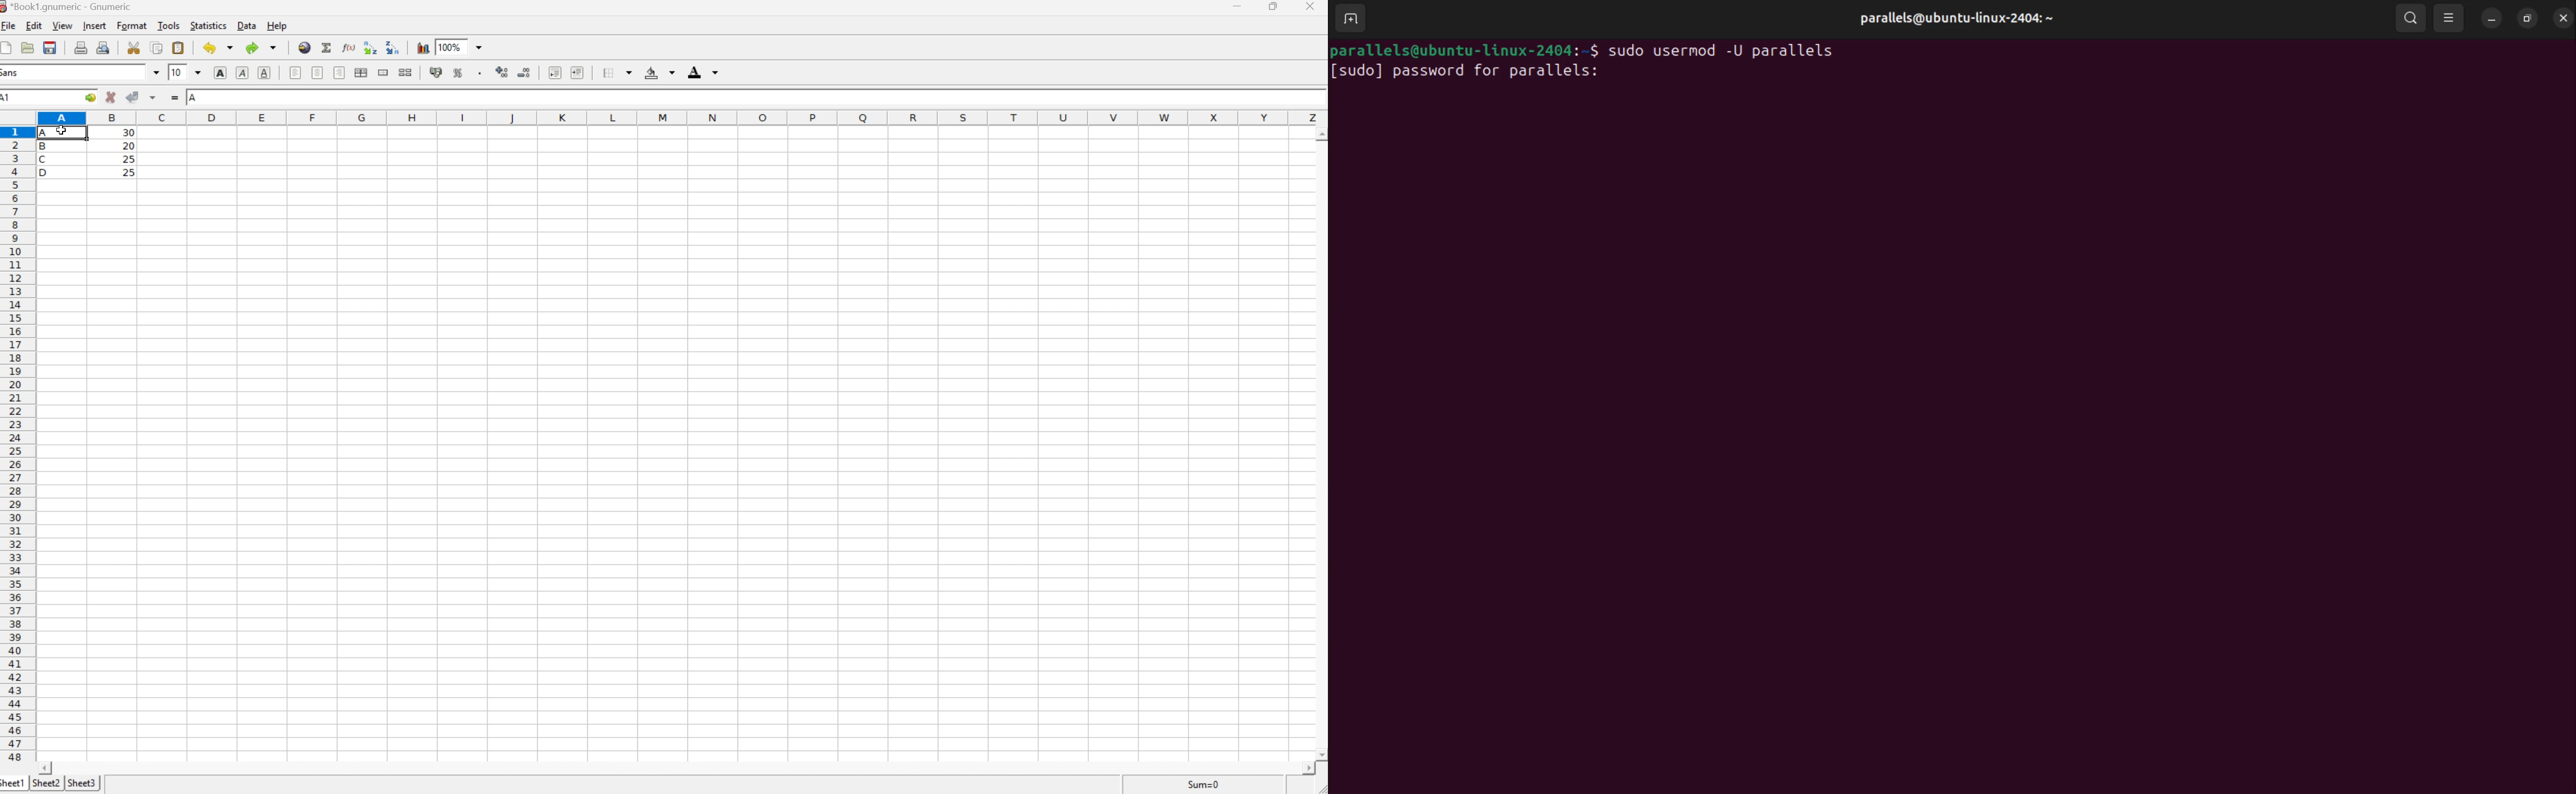 The width and height of the screenshot is (2576, 812). I want to click on 10, so click(177, 71).